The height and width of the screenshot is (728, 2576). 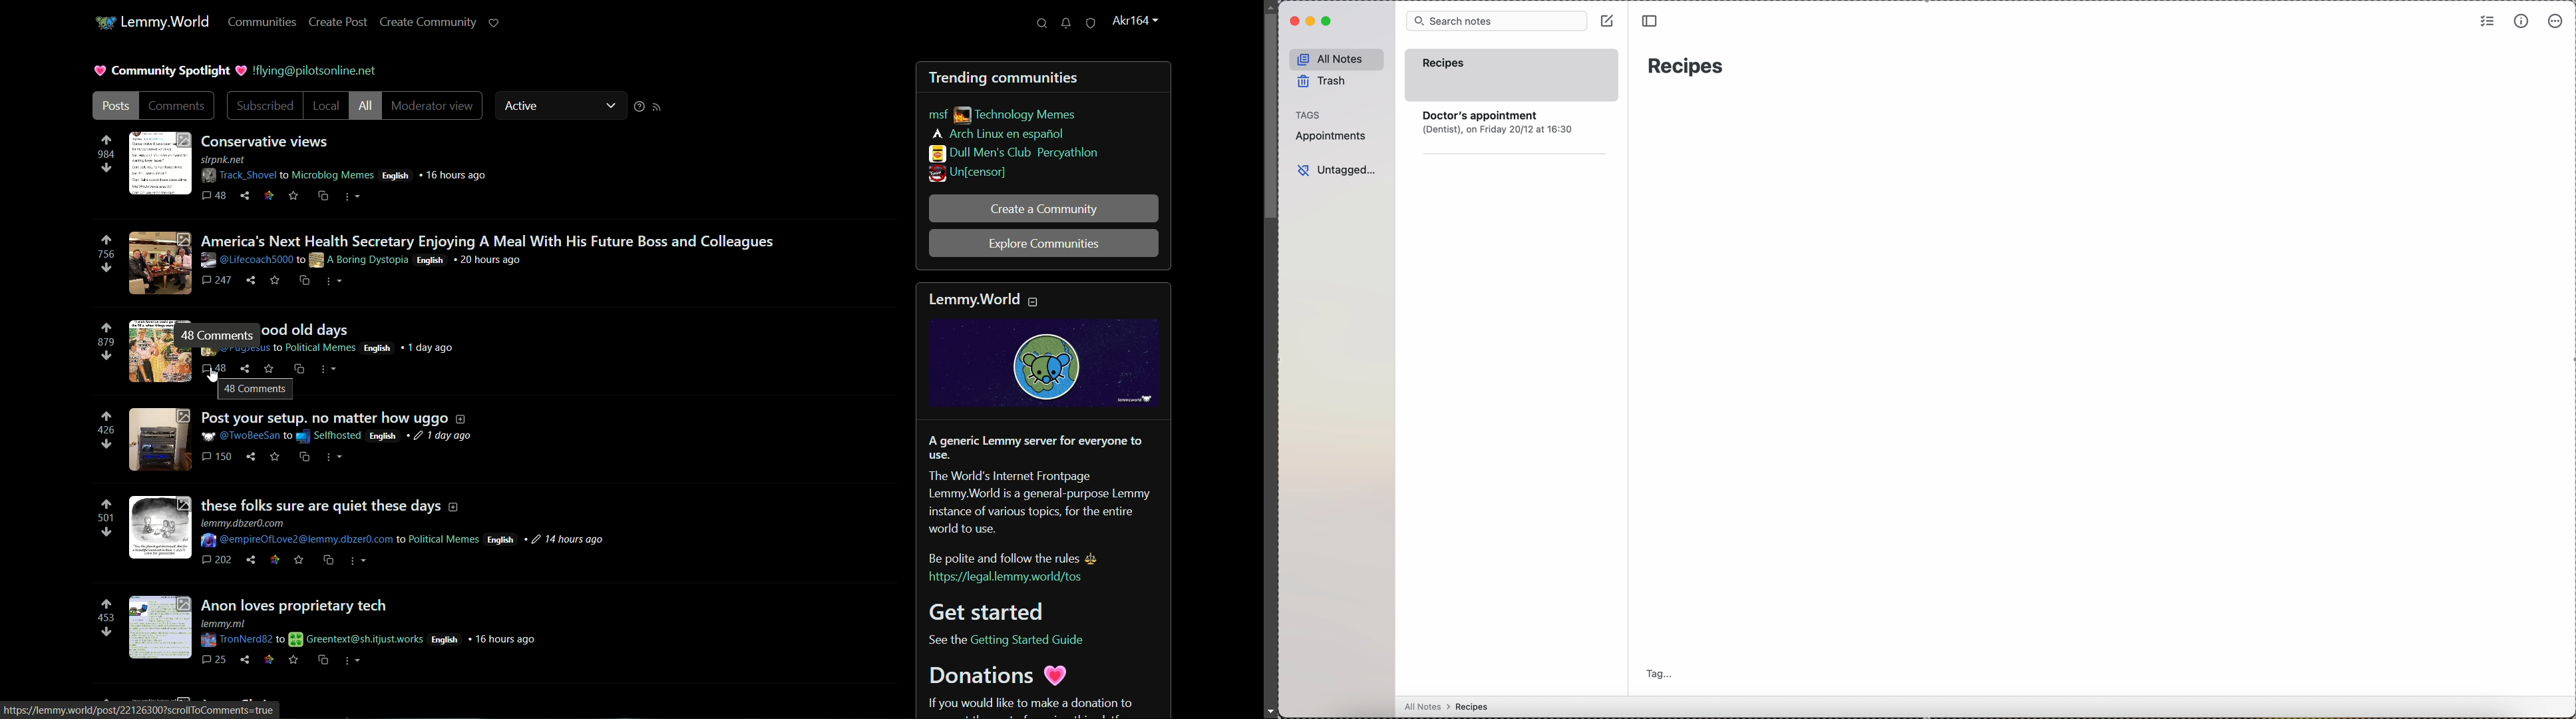 I want to click on toggle sidebar, so click(x=1649, y=19).